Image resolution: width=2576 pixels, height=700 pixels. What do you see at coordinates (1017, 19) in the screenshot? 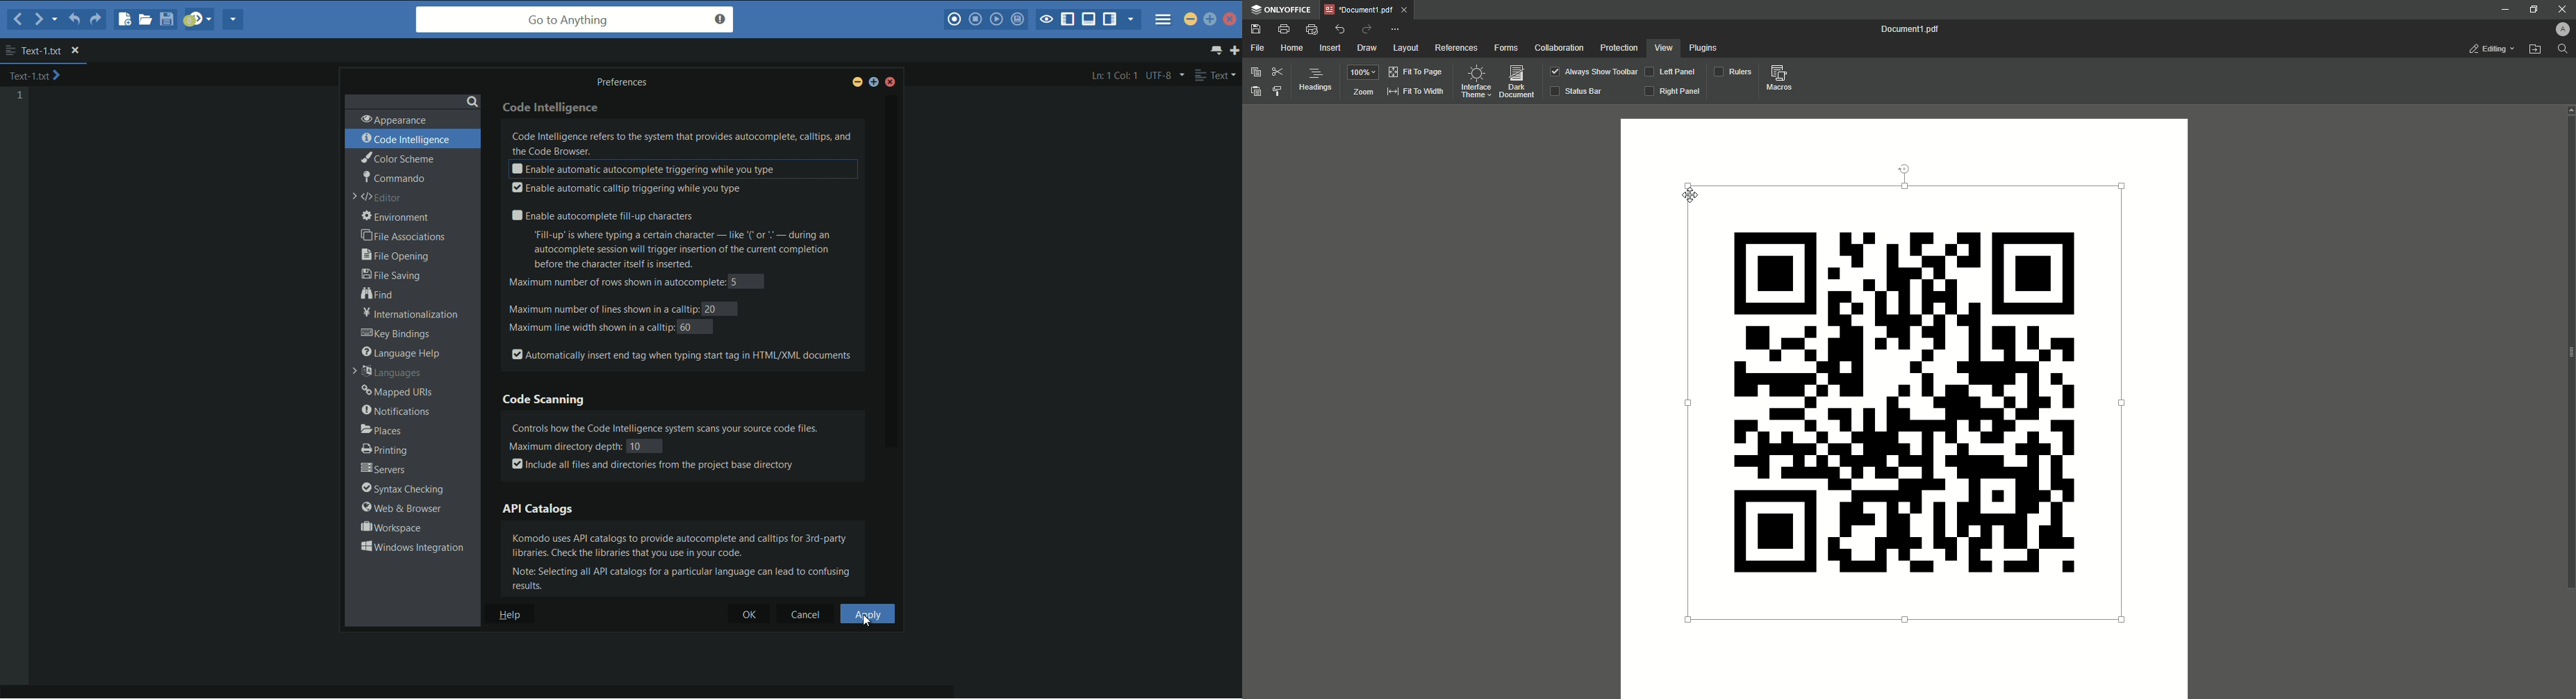
I see `save macro to toolbox` at bounding box center [1017, 19].